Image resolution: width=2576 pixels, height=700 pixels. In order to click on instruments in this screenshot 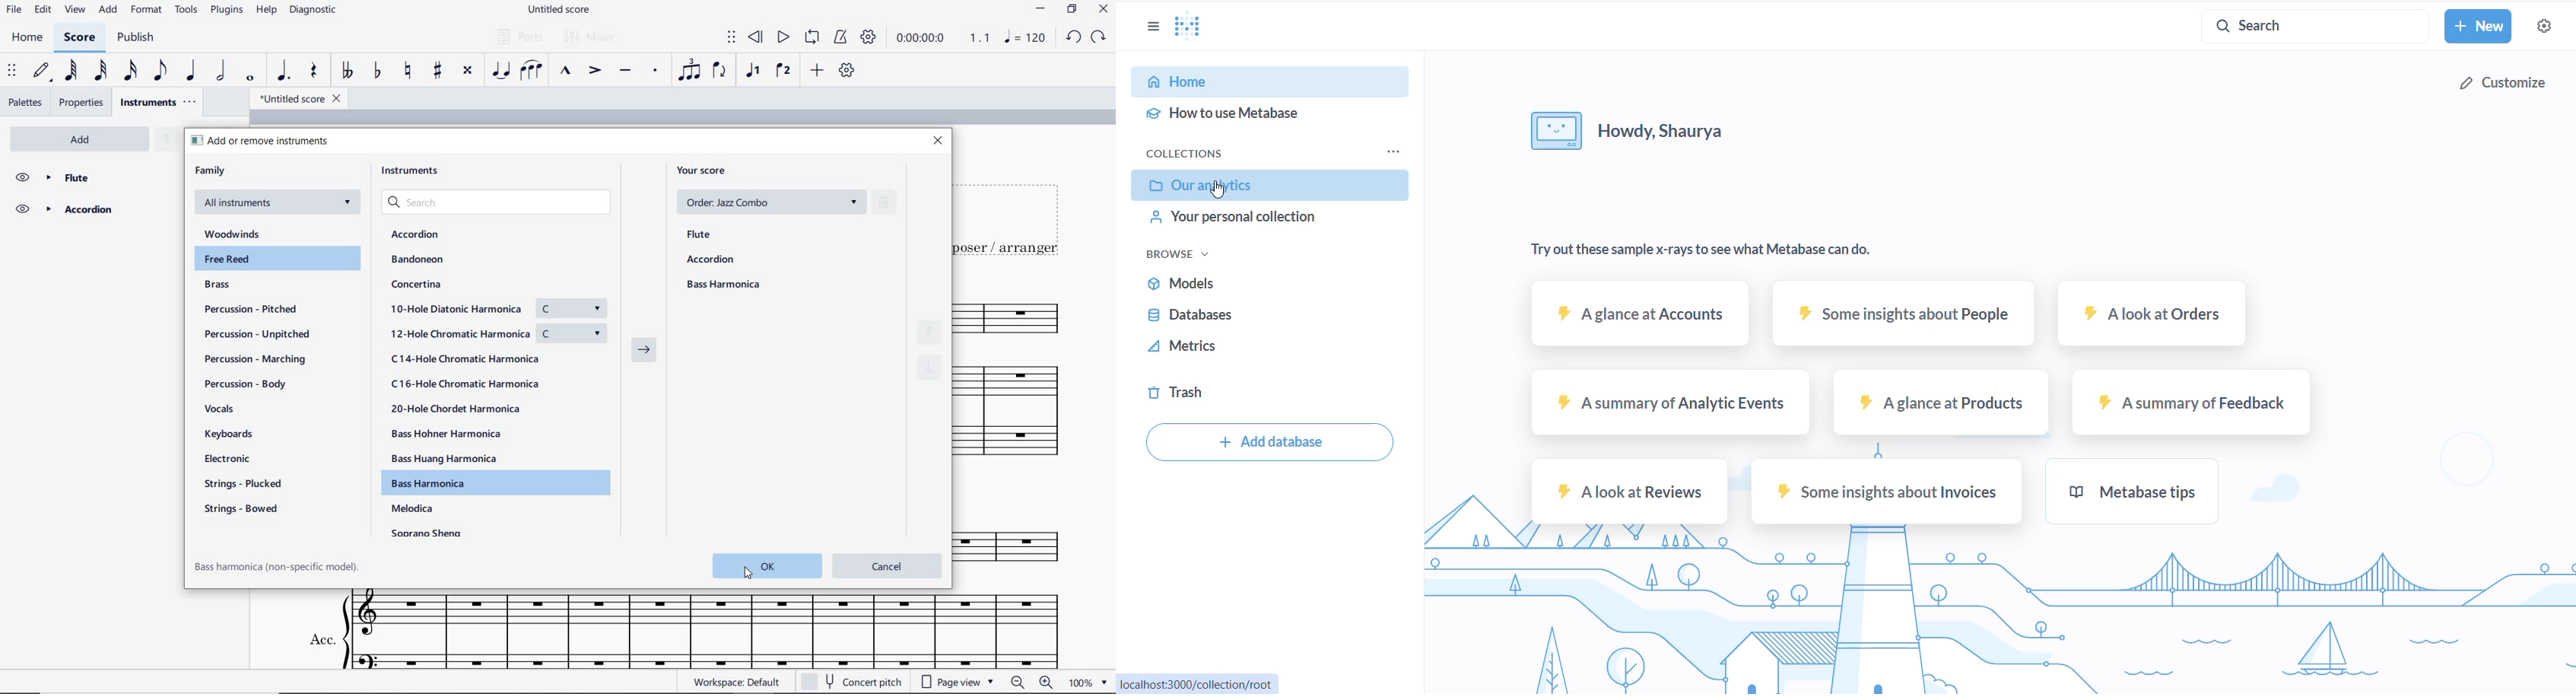, I will do `click(414, 171)`.